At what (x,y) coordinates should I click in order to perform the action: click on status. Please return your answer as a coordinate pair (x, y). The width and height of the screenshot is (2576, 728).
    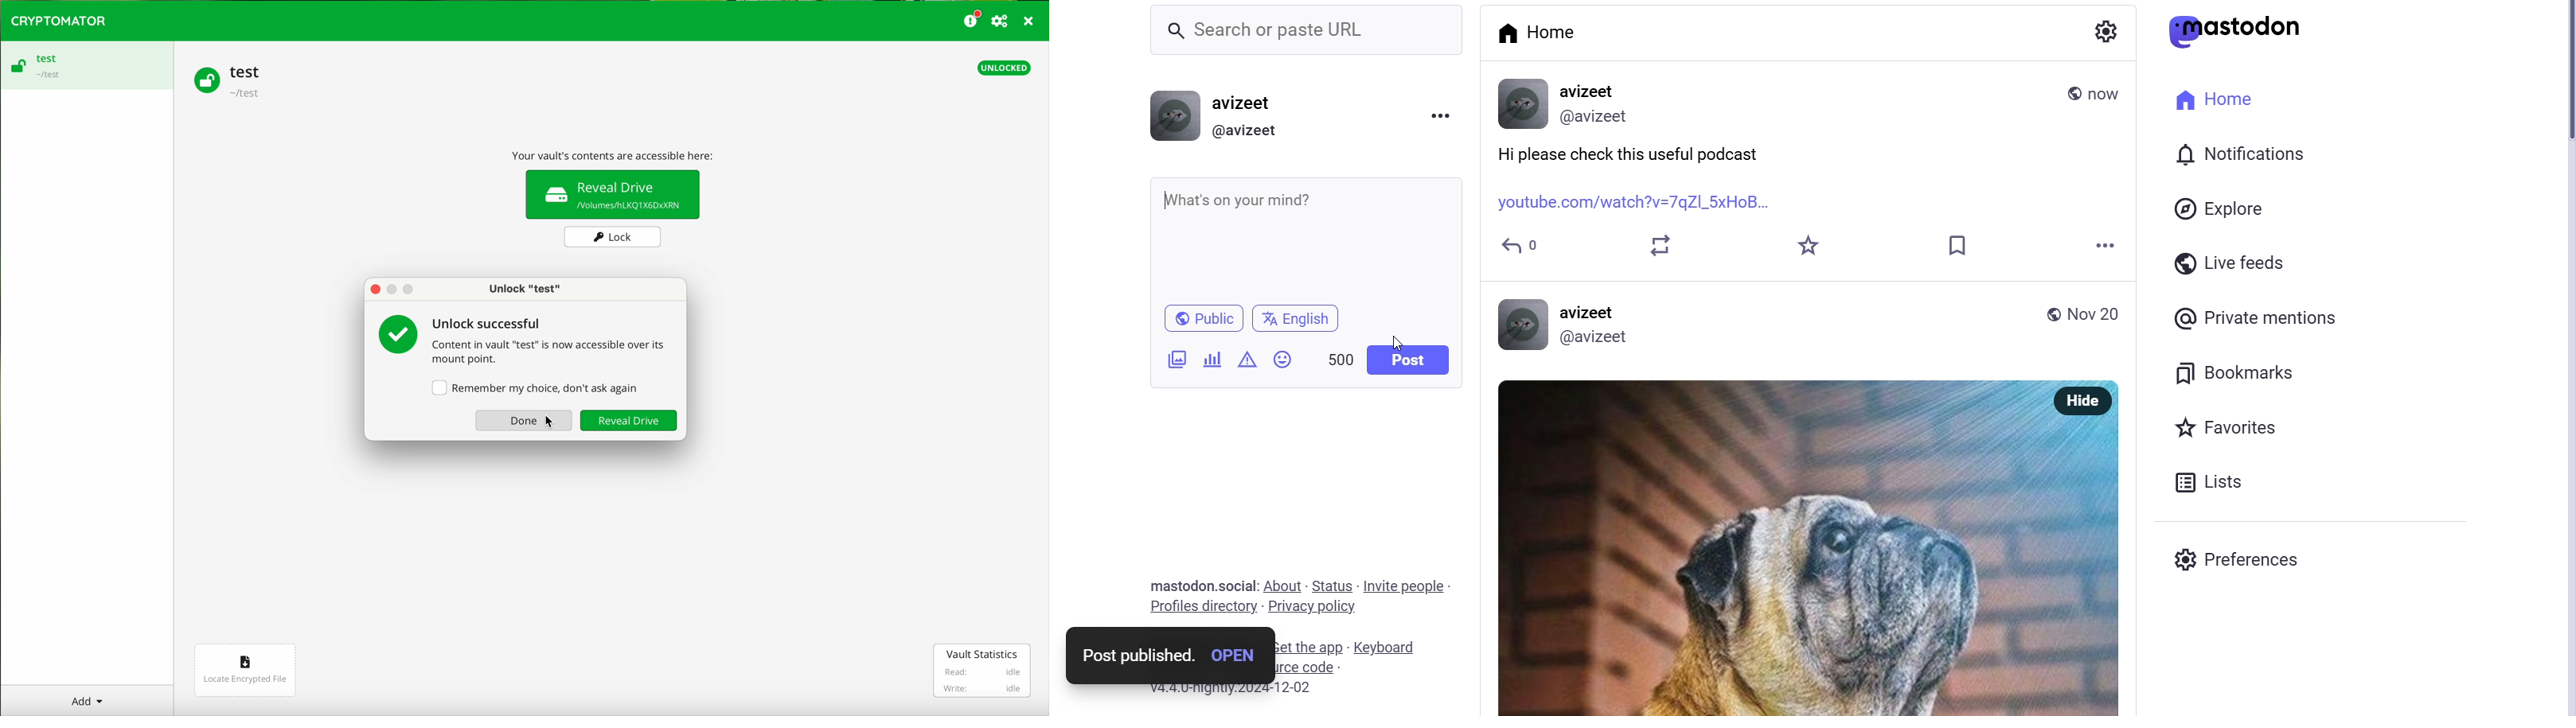
    Looking at the image, I should click on (1333, 584).